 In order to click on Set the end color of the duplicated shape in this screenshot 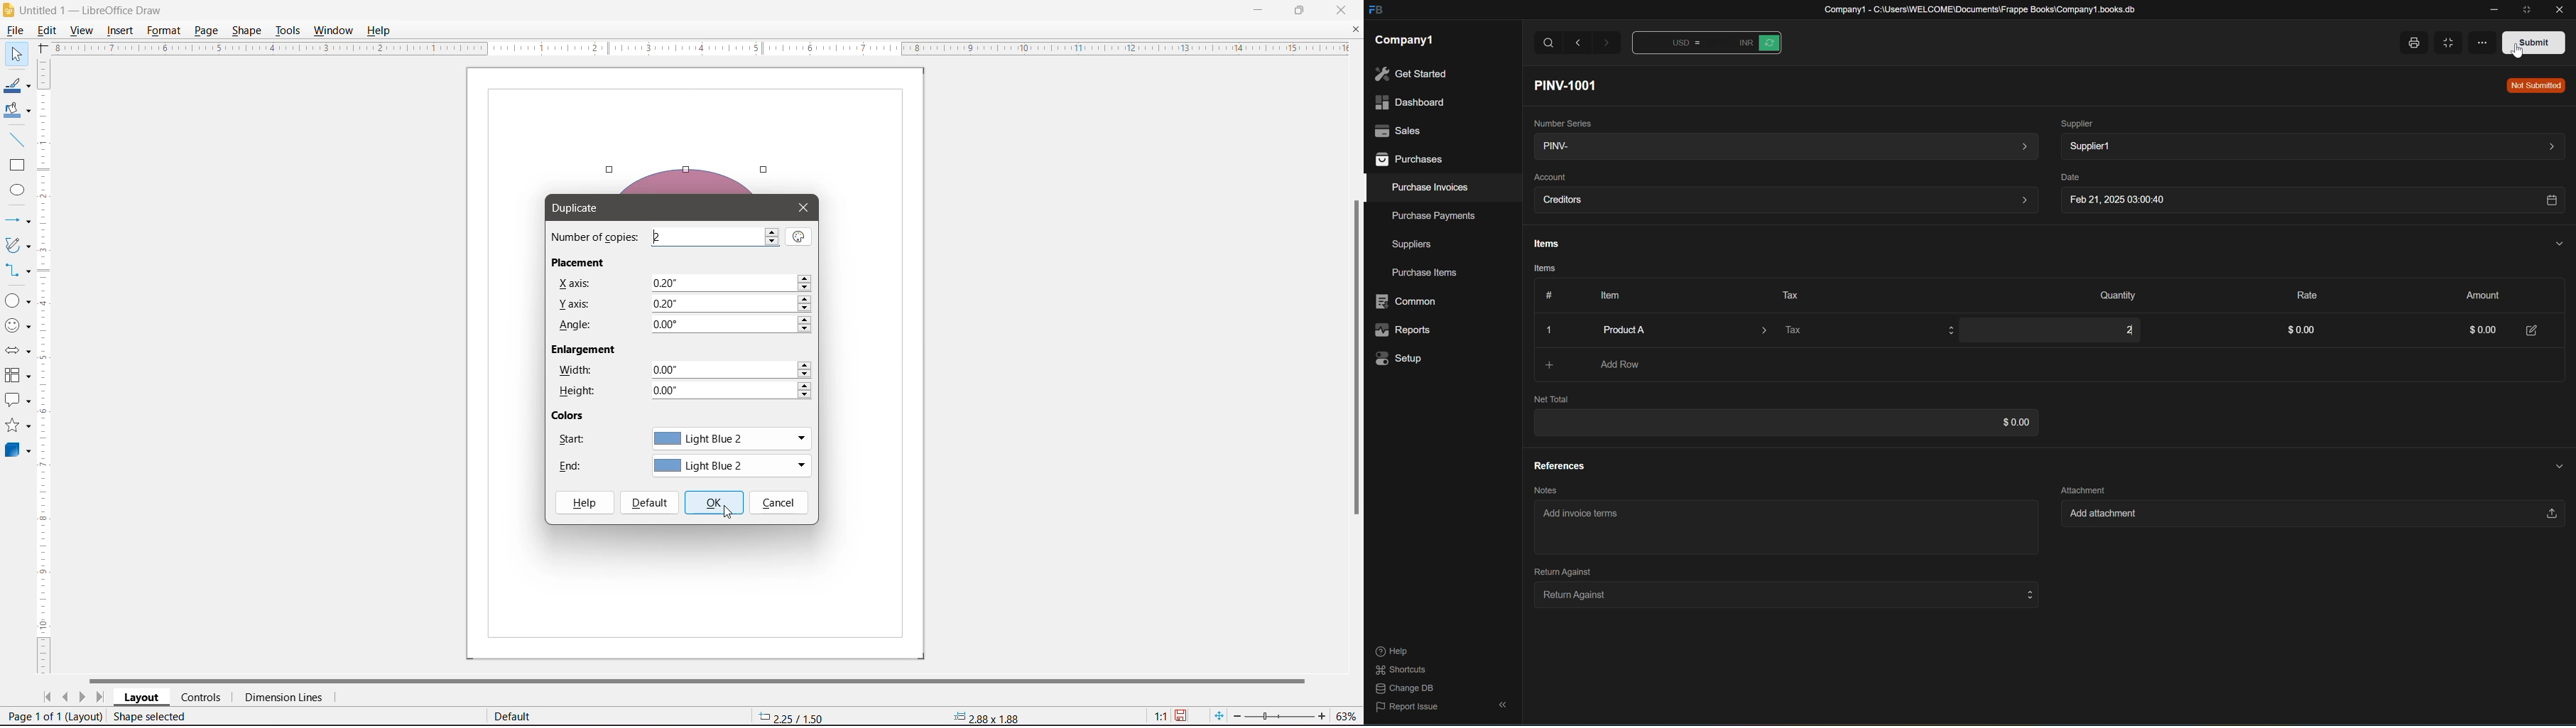, I will do `click(731, 466)`.